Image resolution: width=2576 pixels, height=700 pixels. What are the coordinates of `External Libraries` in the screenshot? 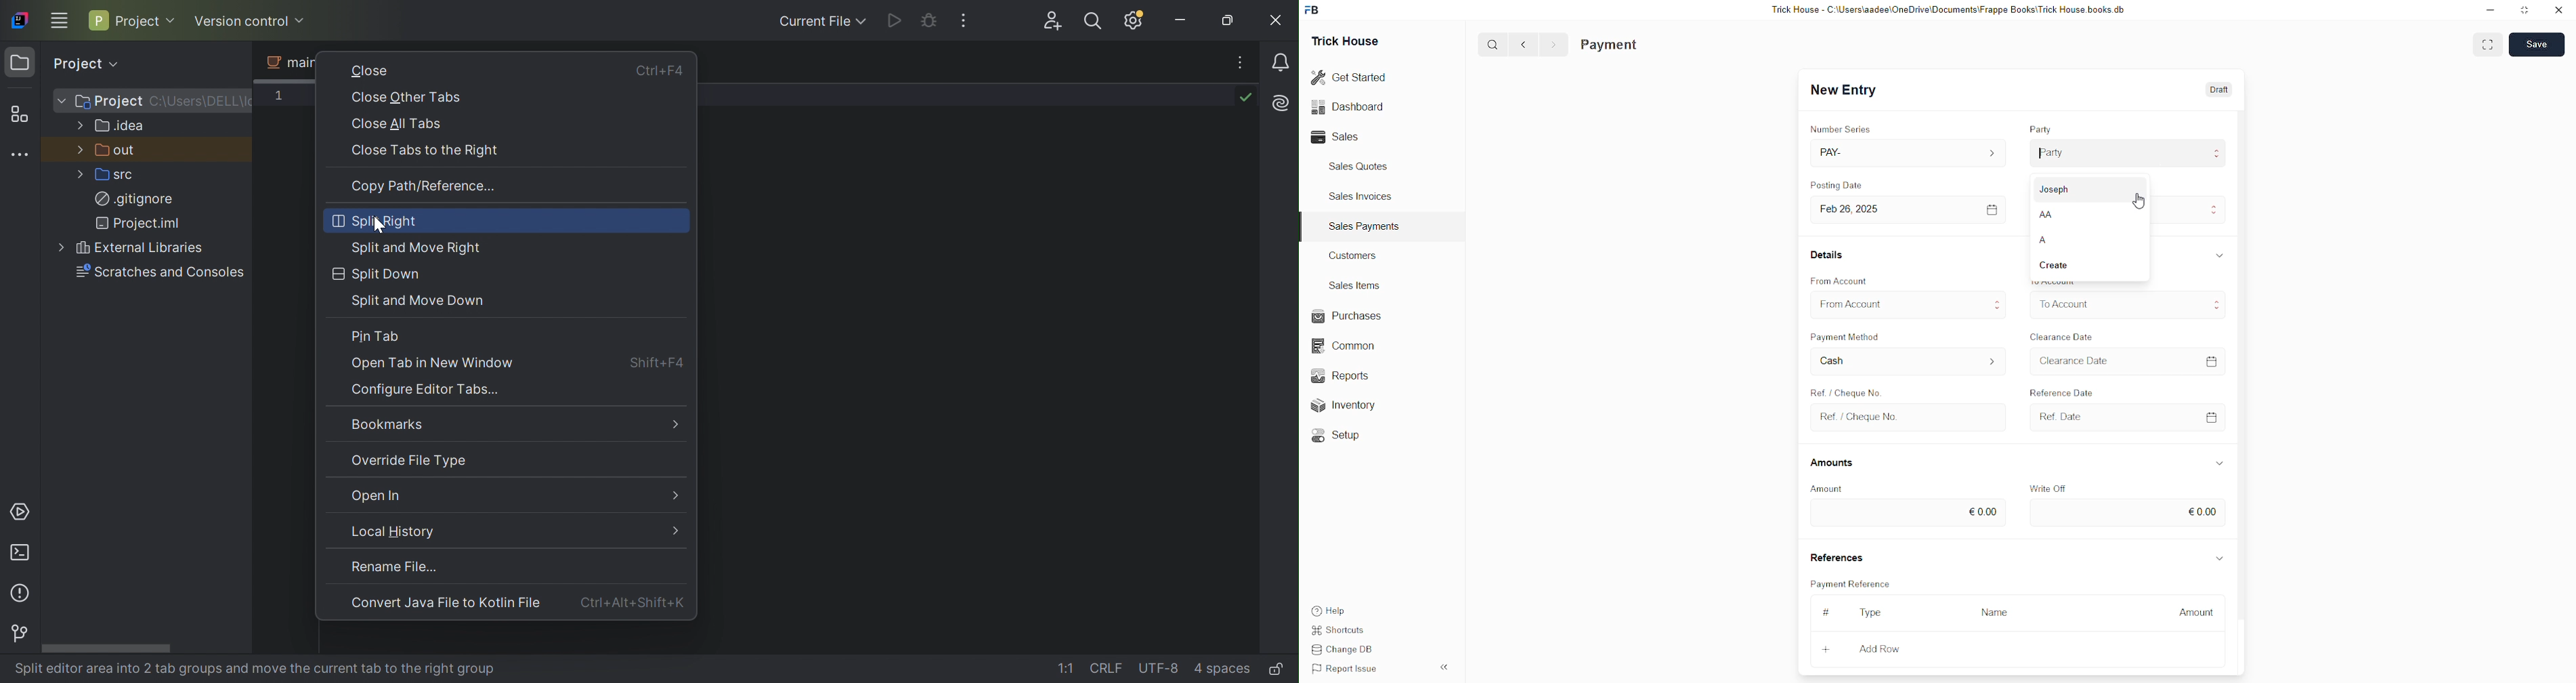 It's located at (142, 249).